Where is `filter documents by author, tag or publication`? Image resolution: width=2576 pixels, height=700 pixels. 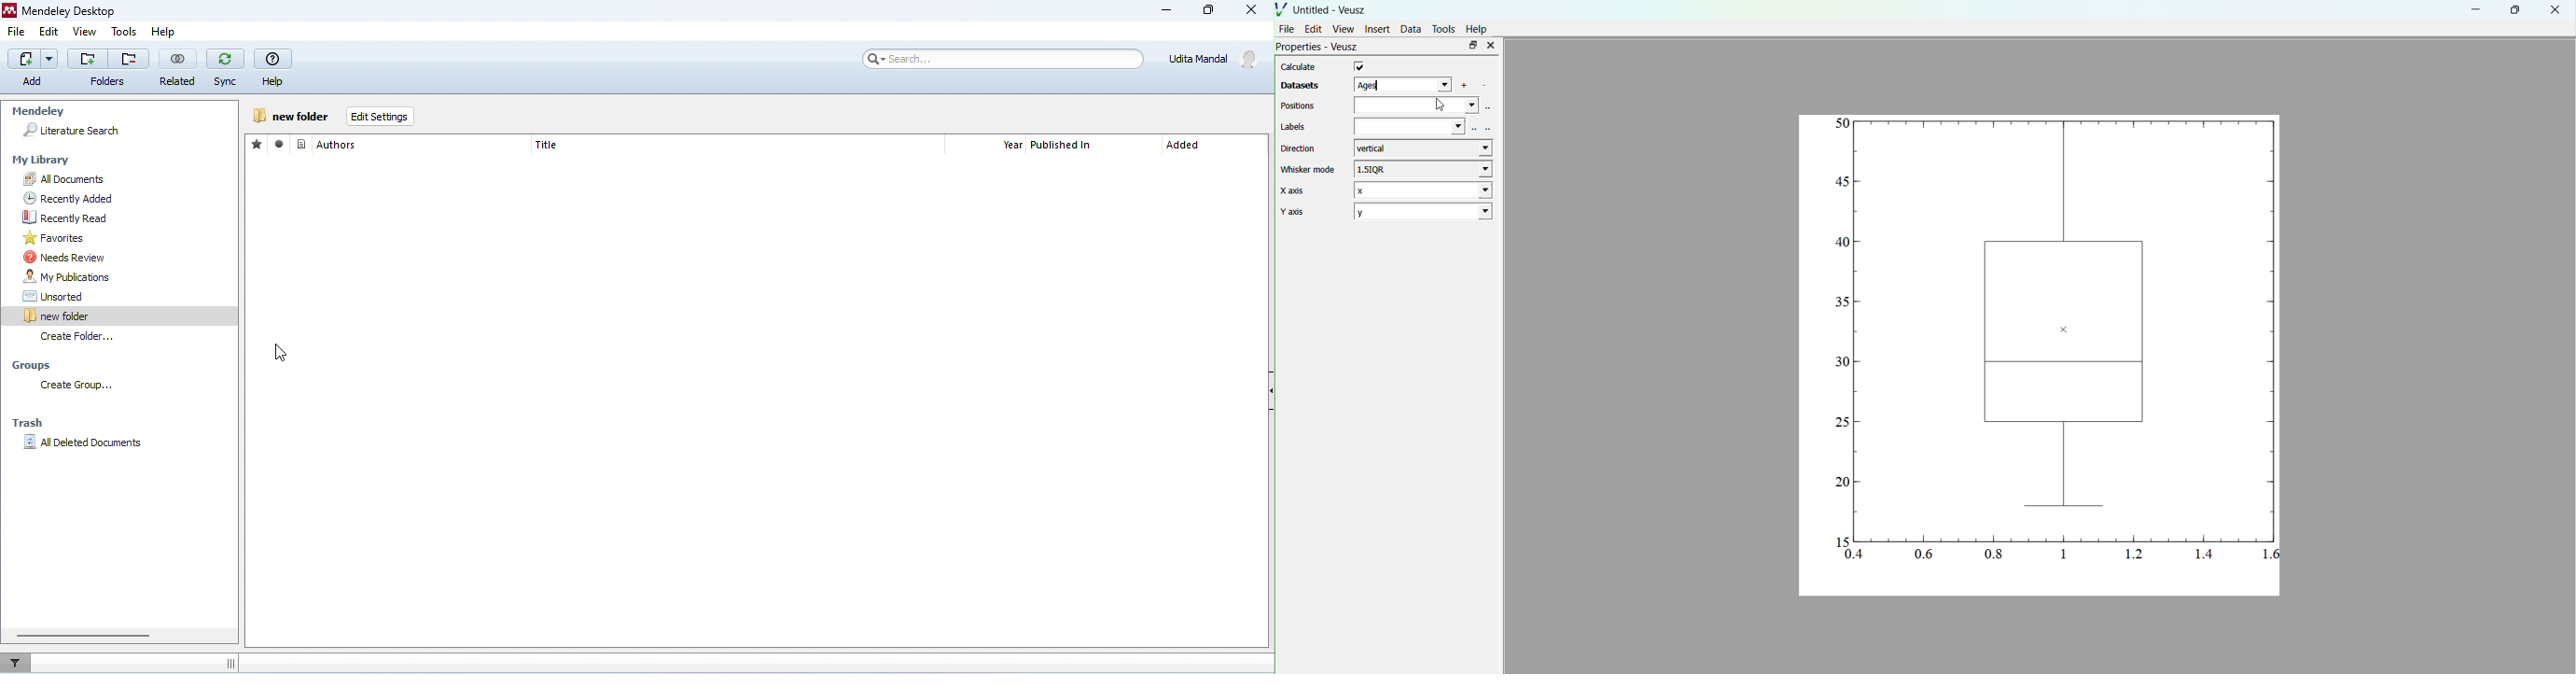
filter documents by author, tag or publication is located at coordinates (21, 661).